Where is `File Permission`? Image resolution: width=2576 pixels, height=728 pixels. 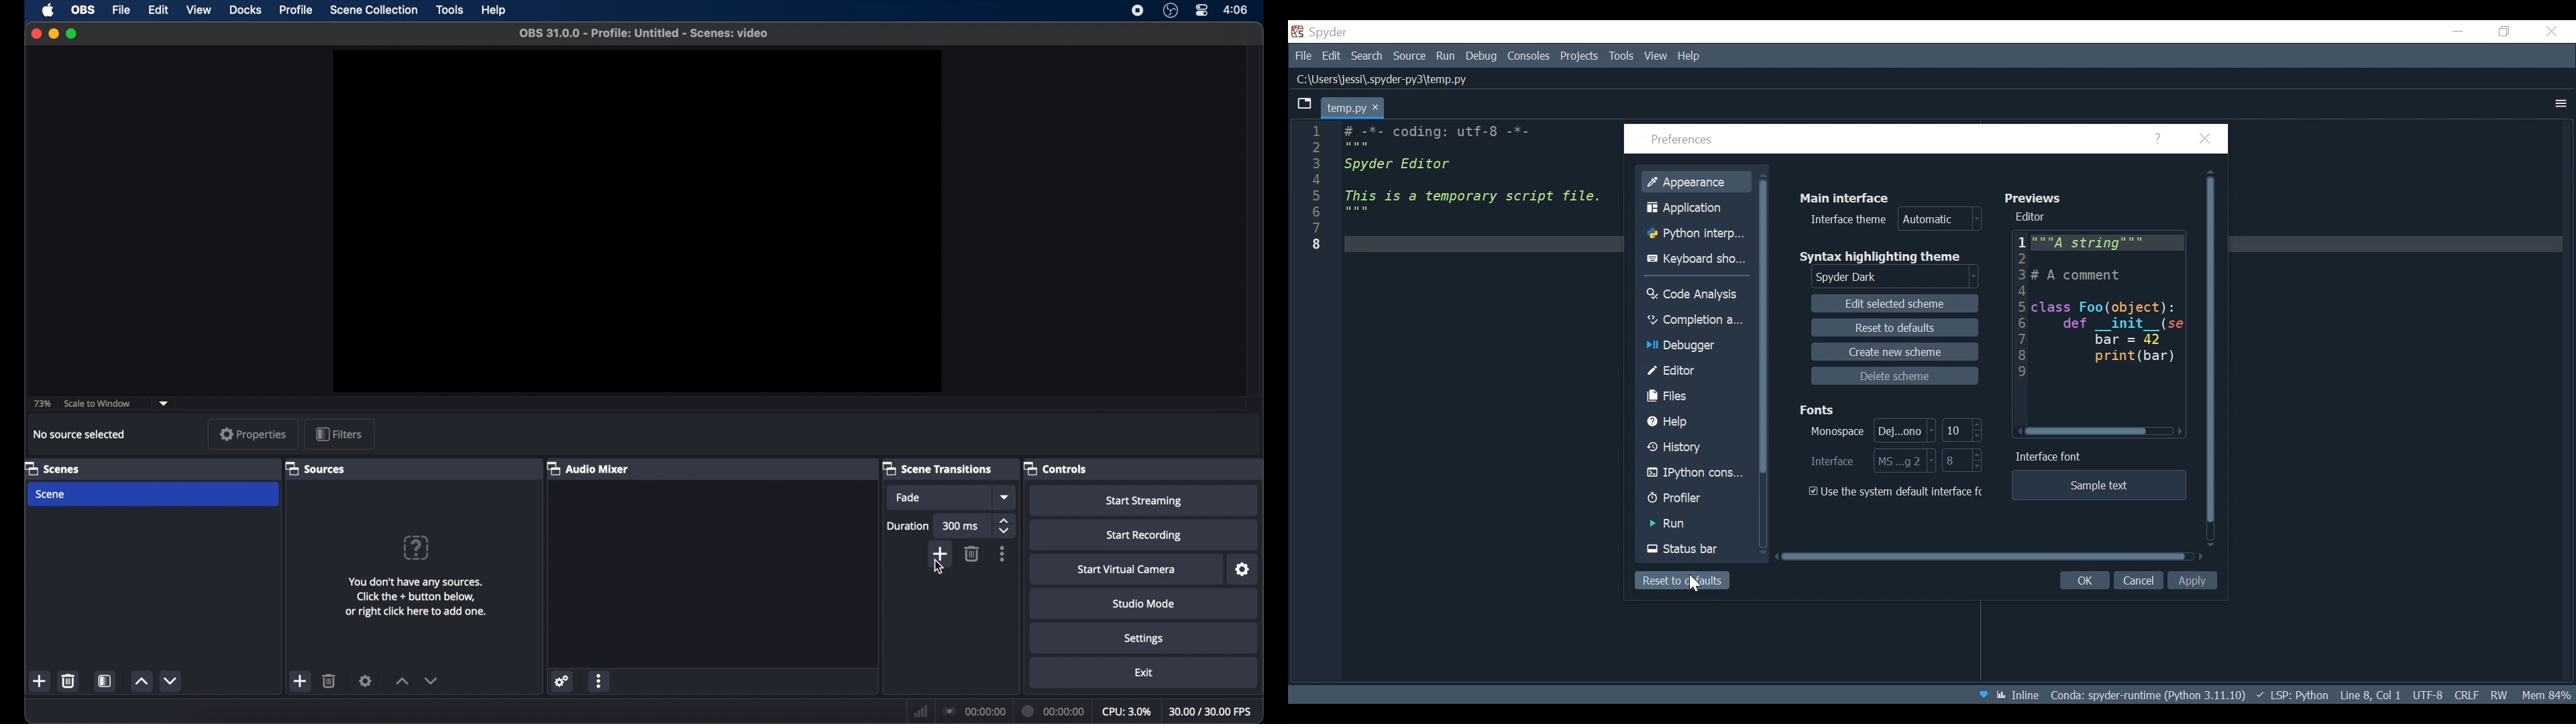
File Permission is located at coordinates (2499, 693).